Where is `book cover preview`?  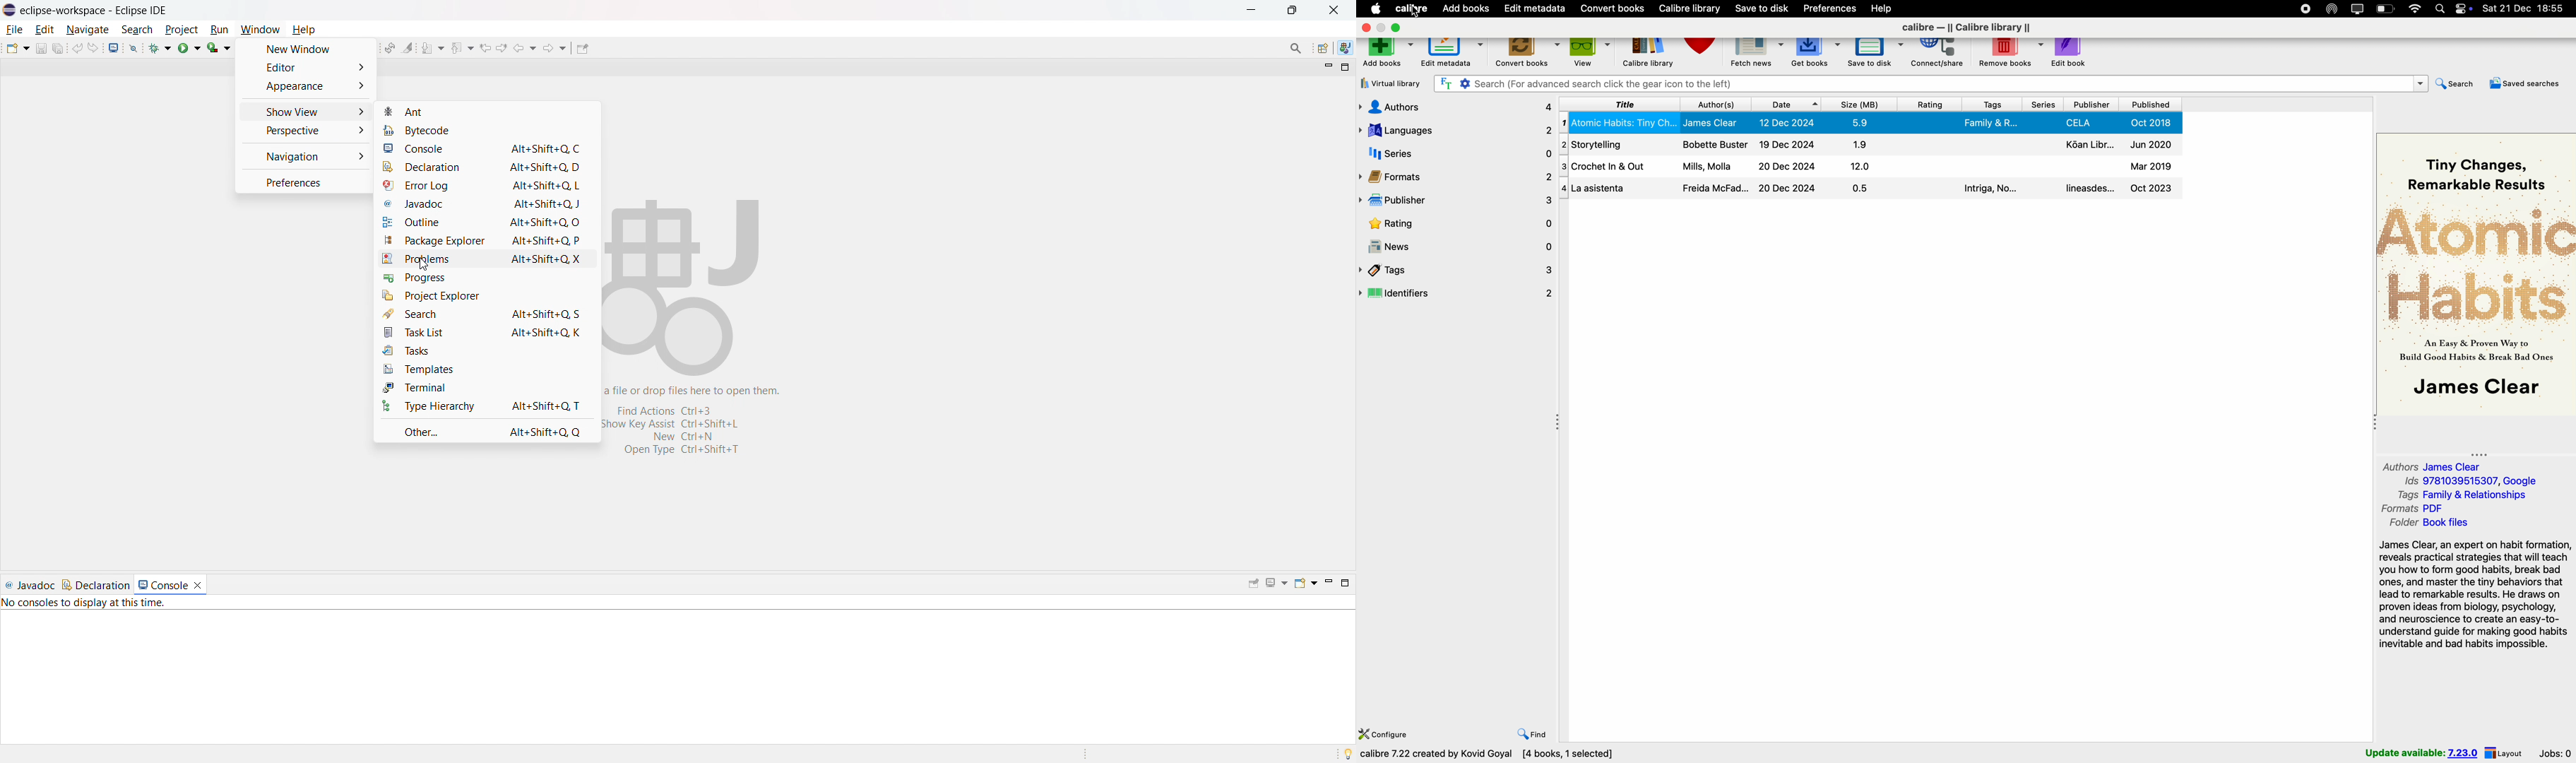
book cover preview is located at coordinates (2478, 272).